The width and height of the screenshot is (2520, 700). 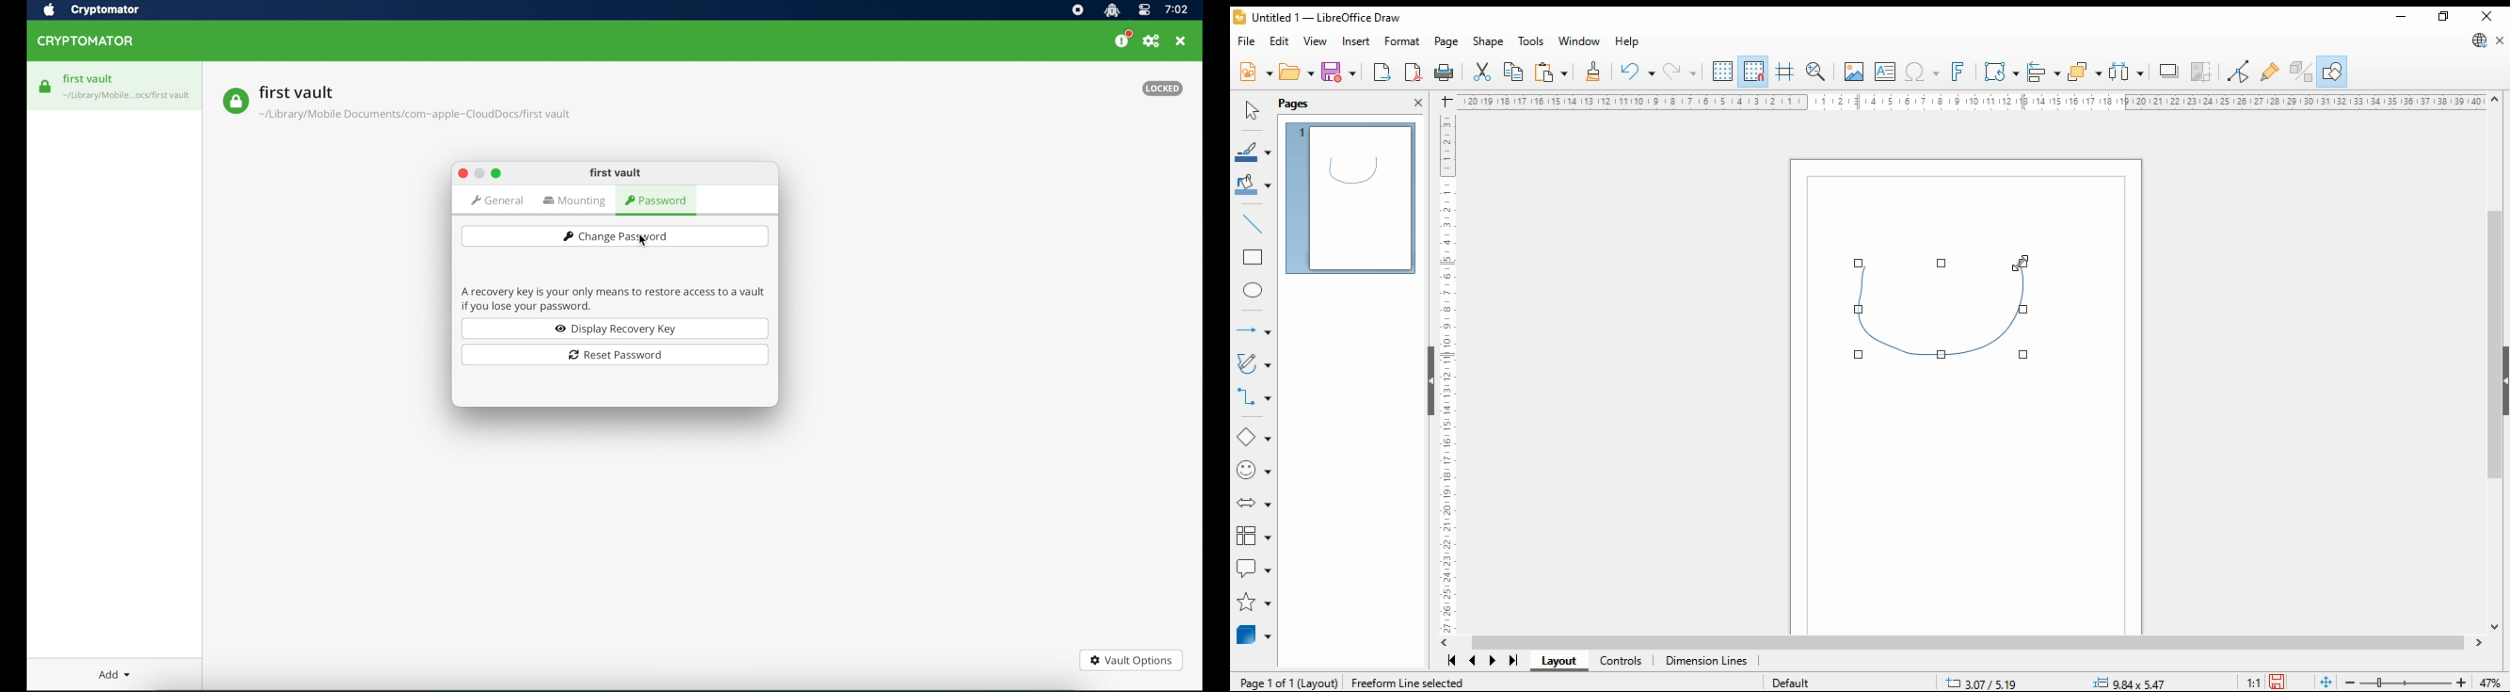 I want to click on cut, so click(x=1481, y=73).